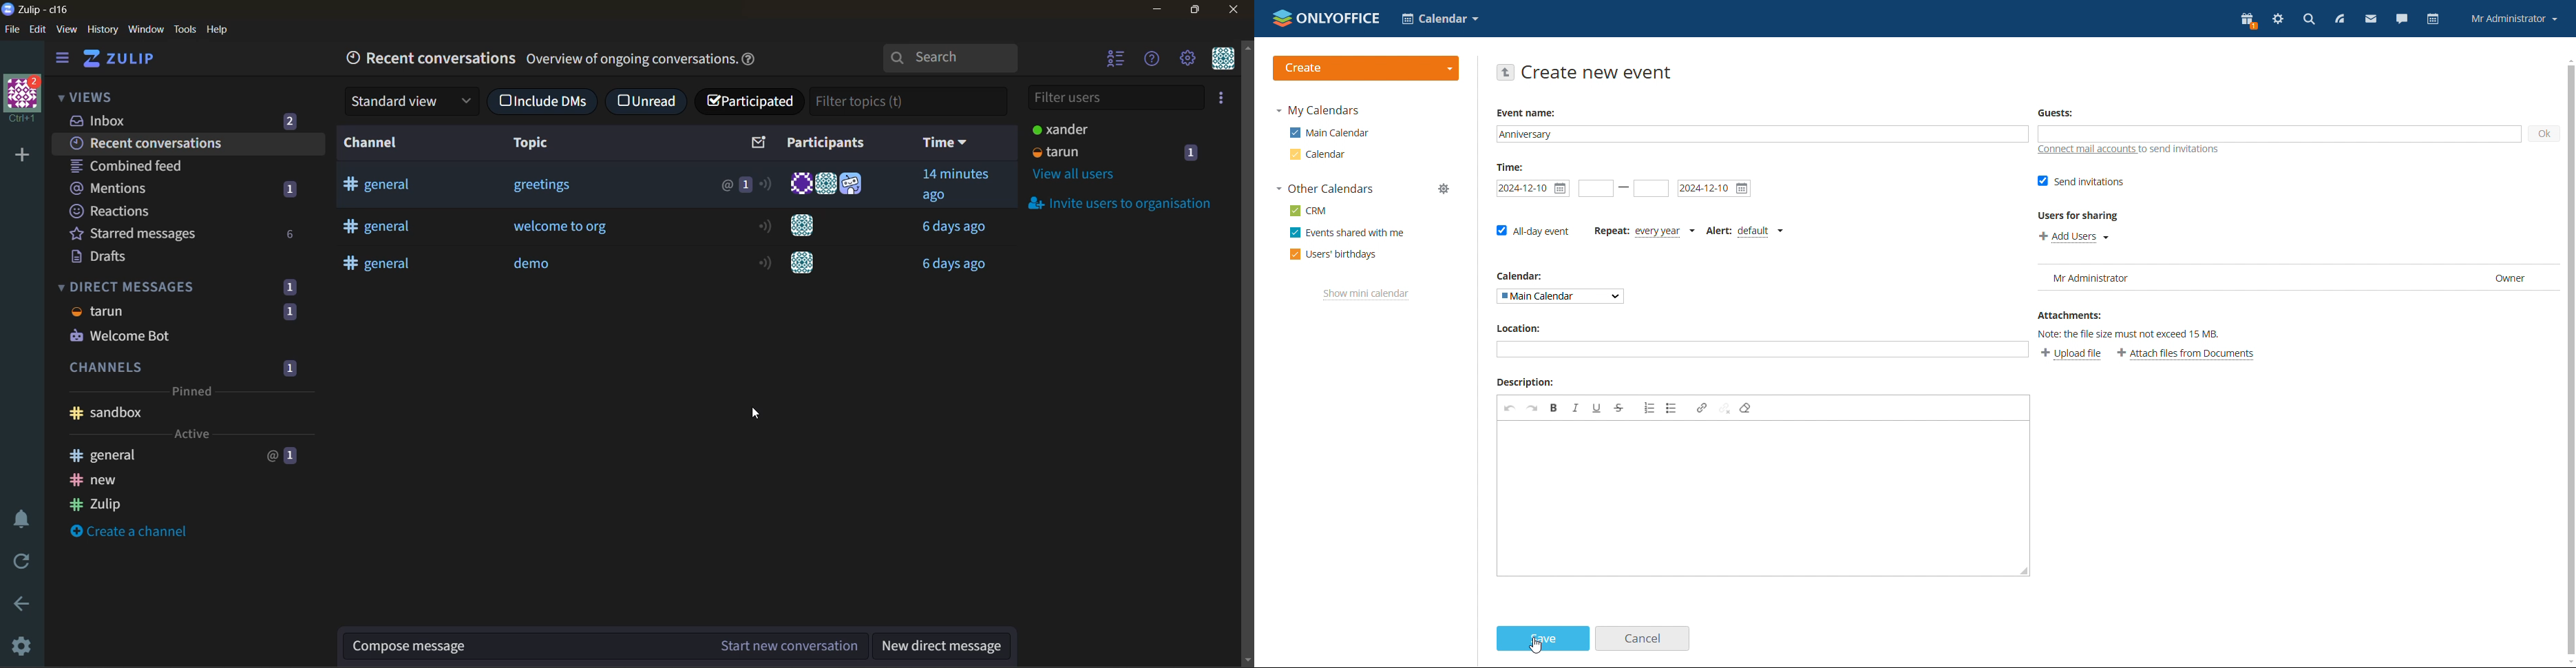 This screenshot has height=672, width=2576. Describe the element at coordinates (272, 456) in the screenshot. I see `@` at that location.